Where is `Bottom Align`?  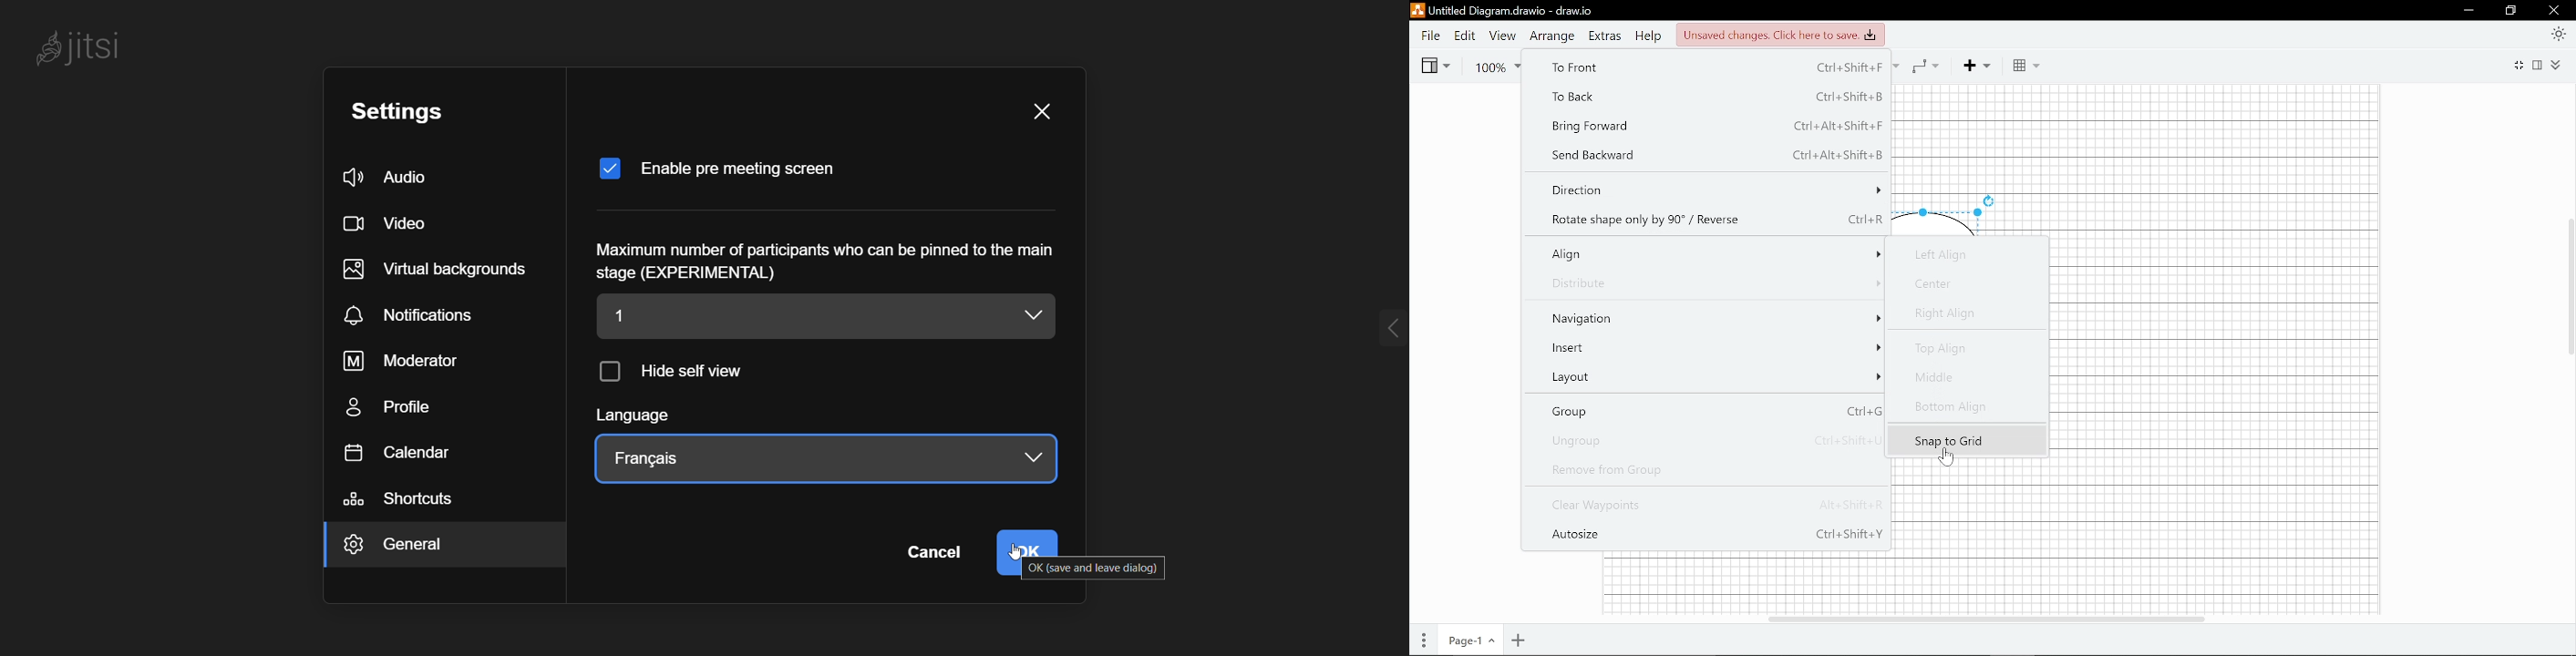
Bottom Align is located at coordinates (1963, 406).